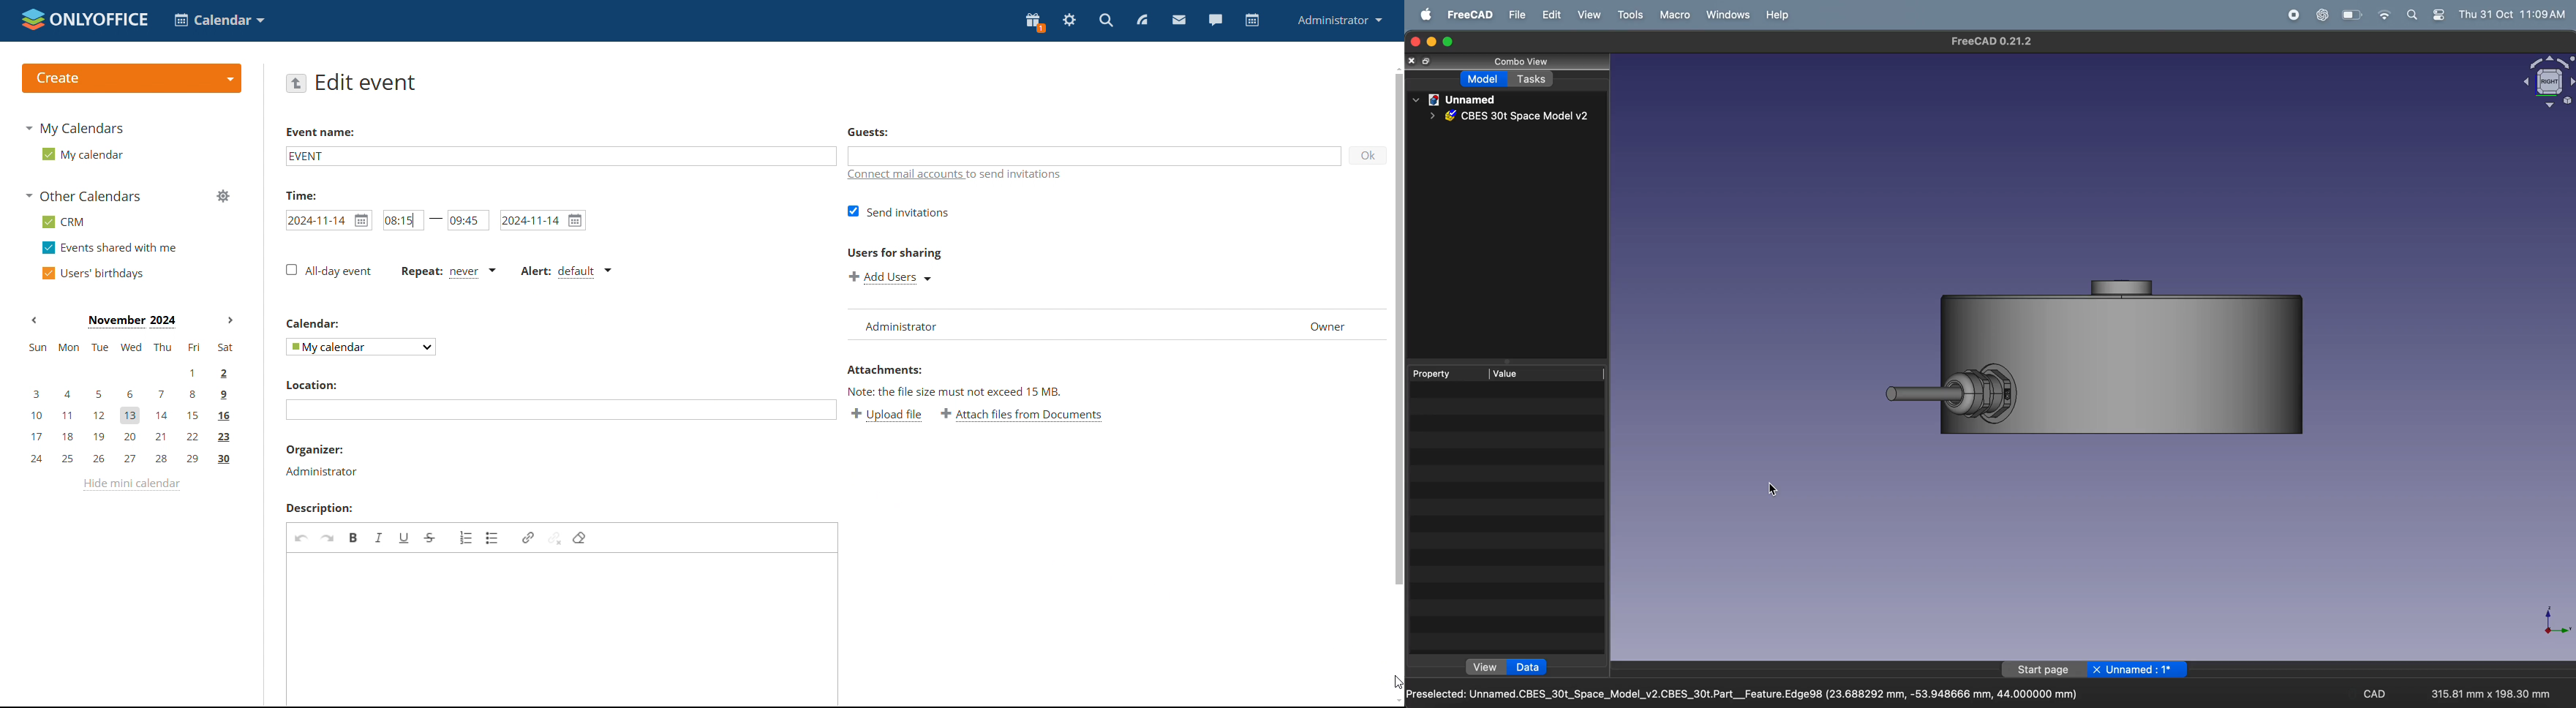  I want to click on apple menu, so click(1422, 14).